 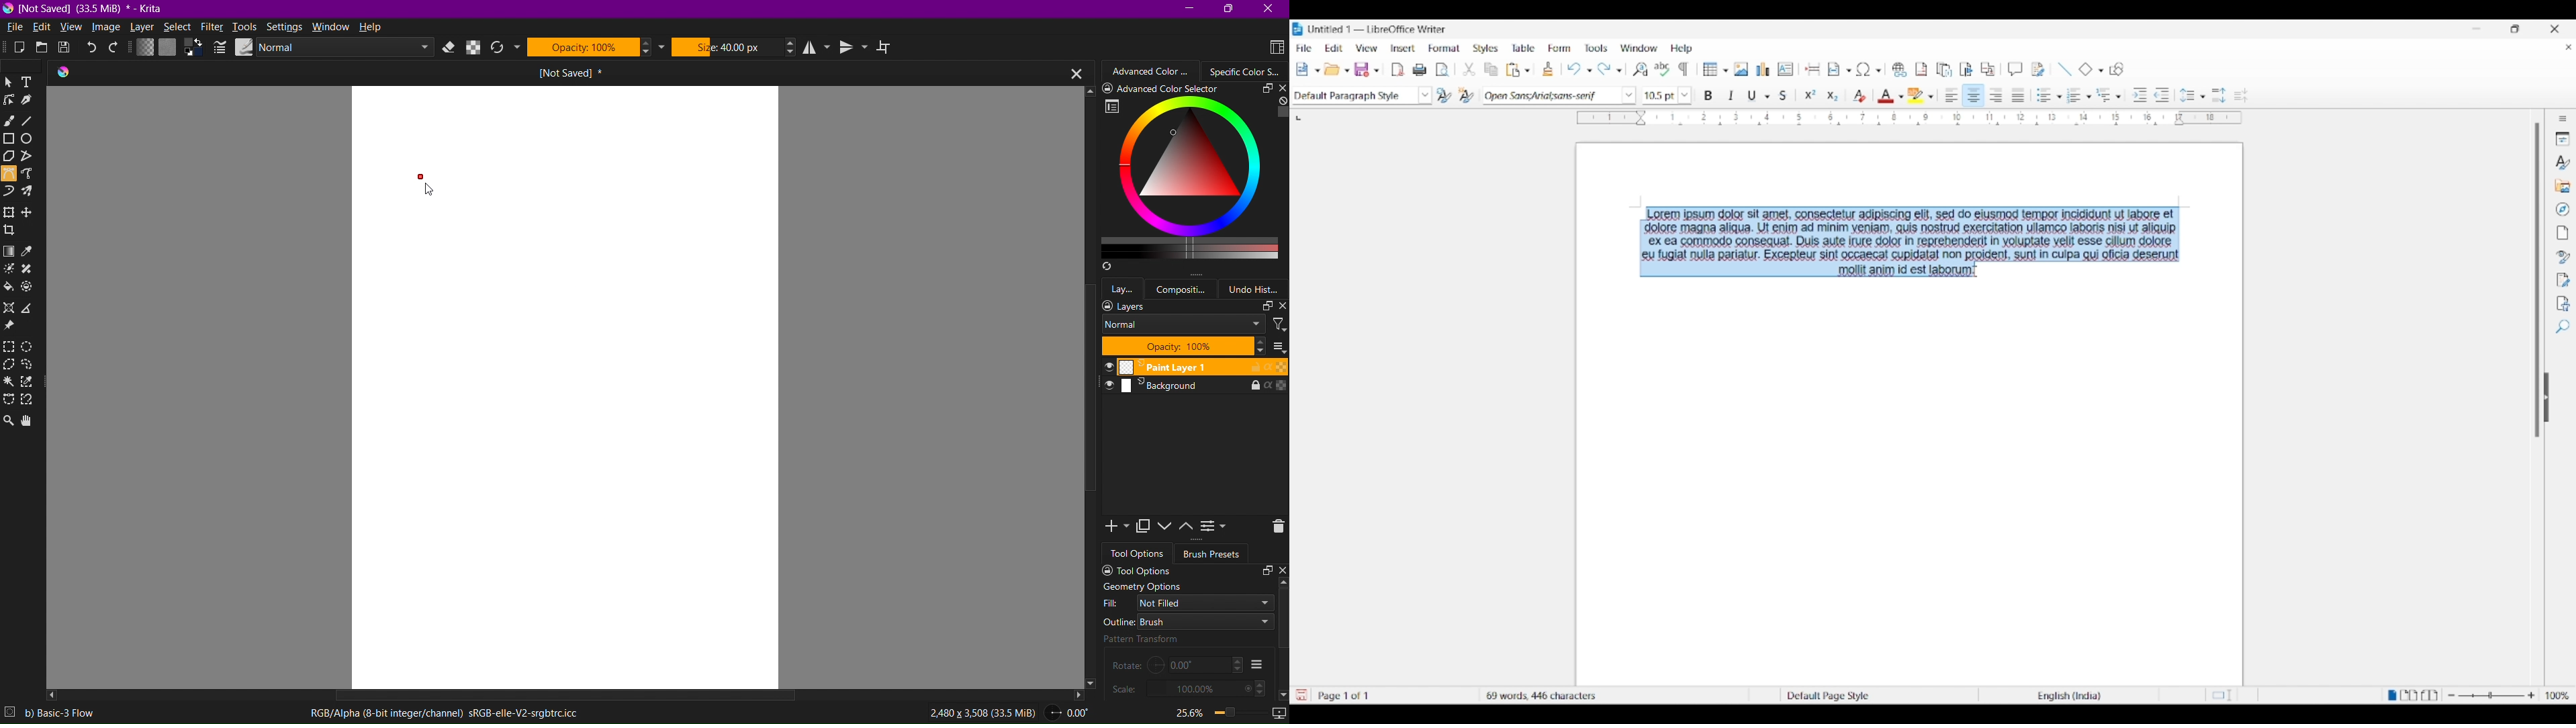 I want to click on Click to save modifications in document, so click(x=1300, y=695).